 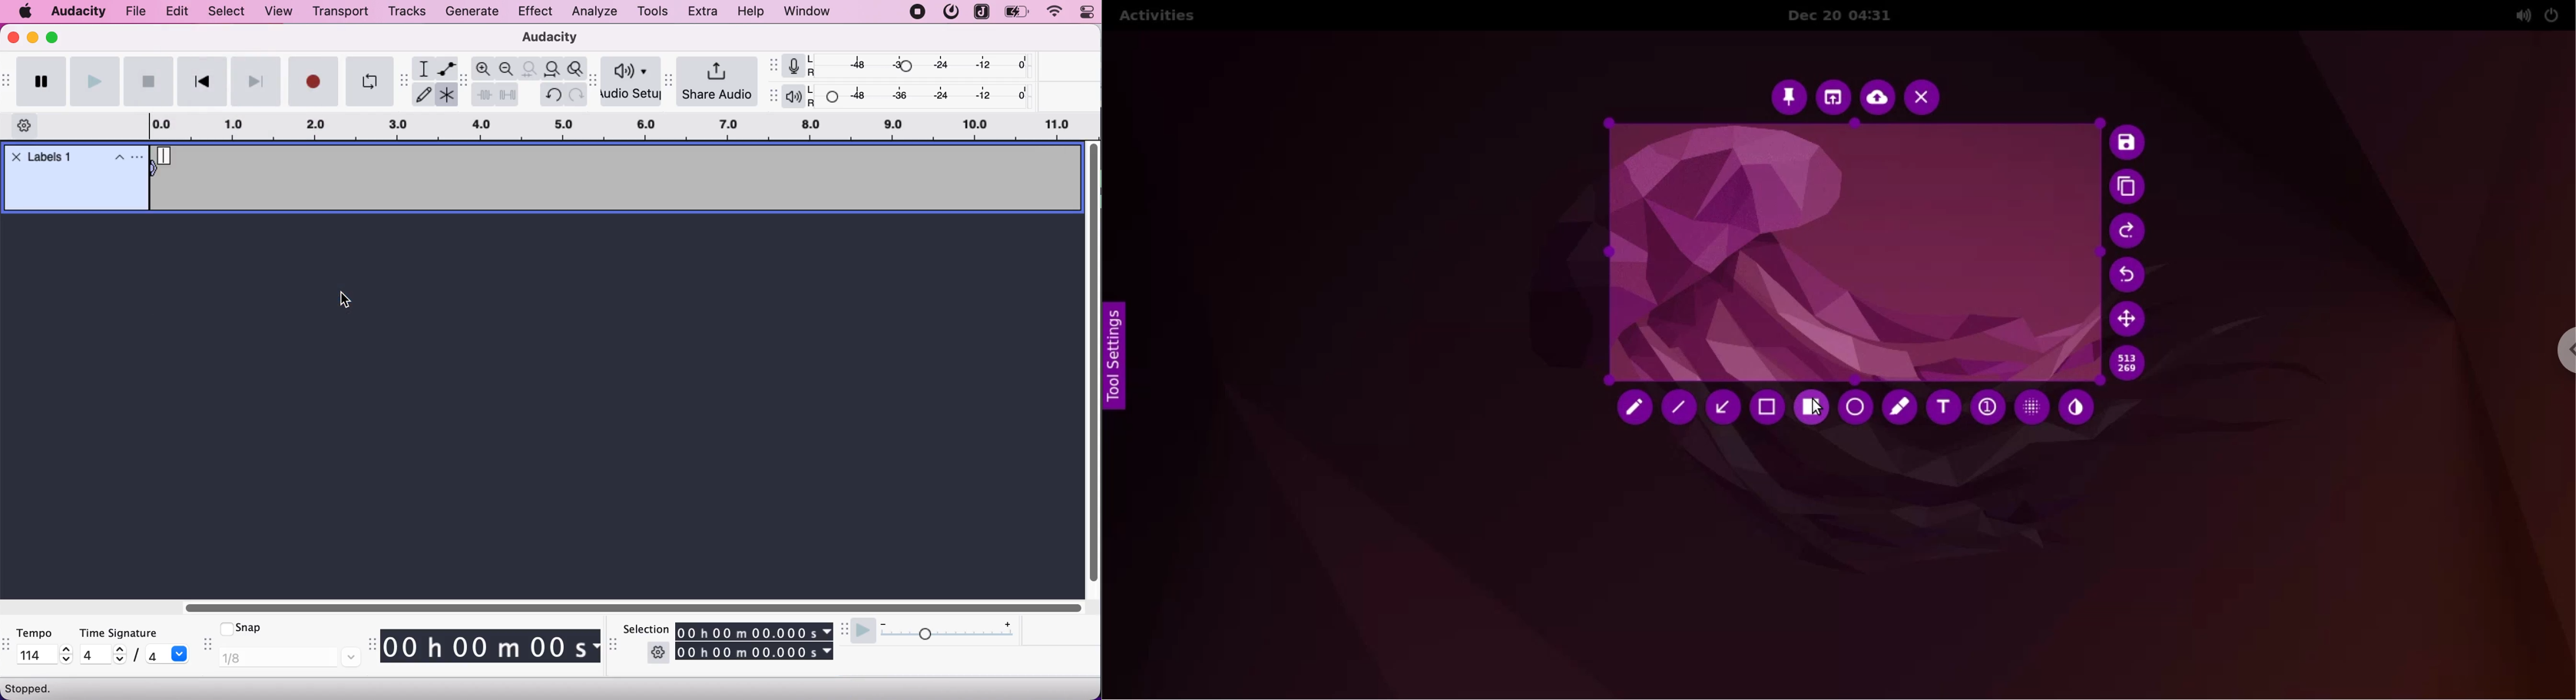 What do you see at coordinates (464, 81) in the screenshot?
I see `audacity edit tool bar` at bounding box center [464, 81].